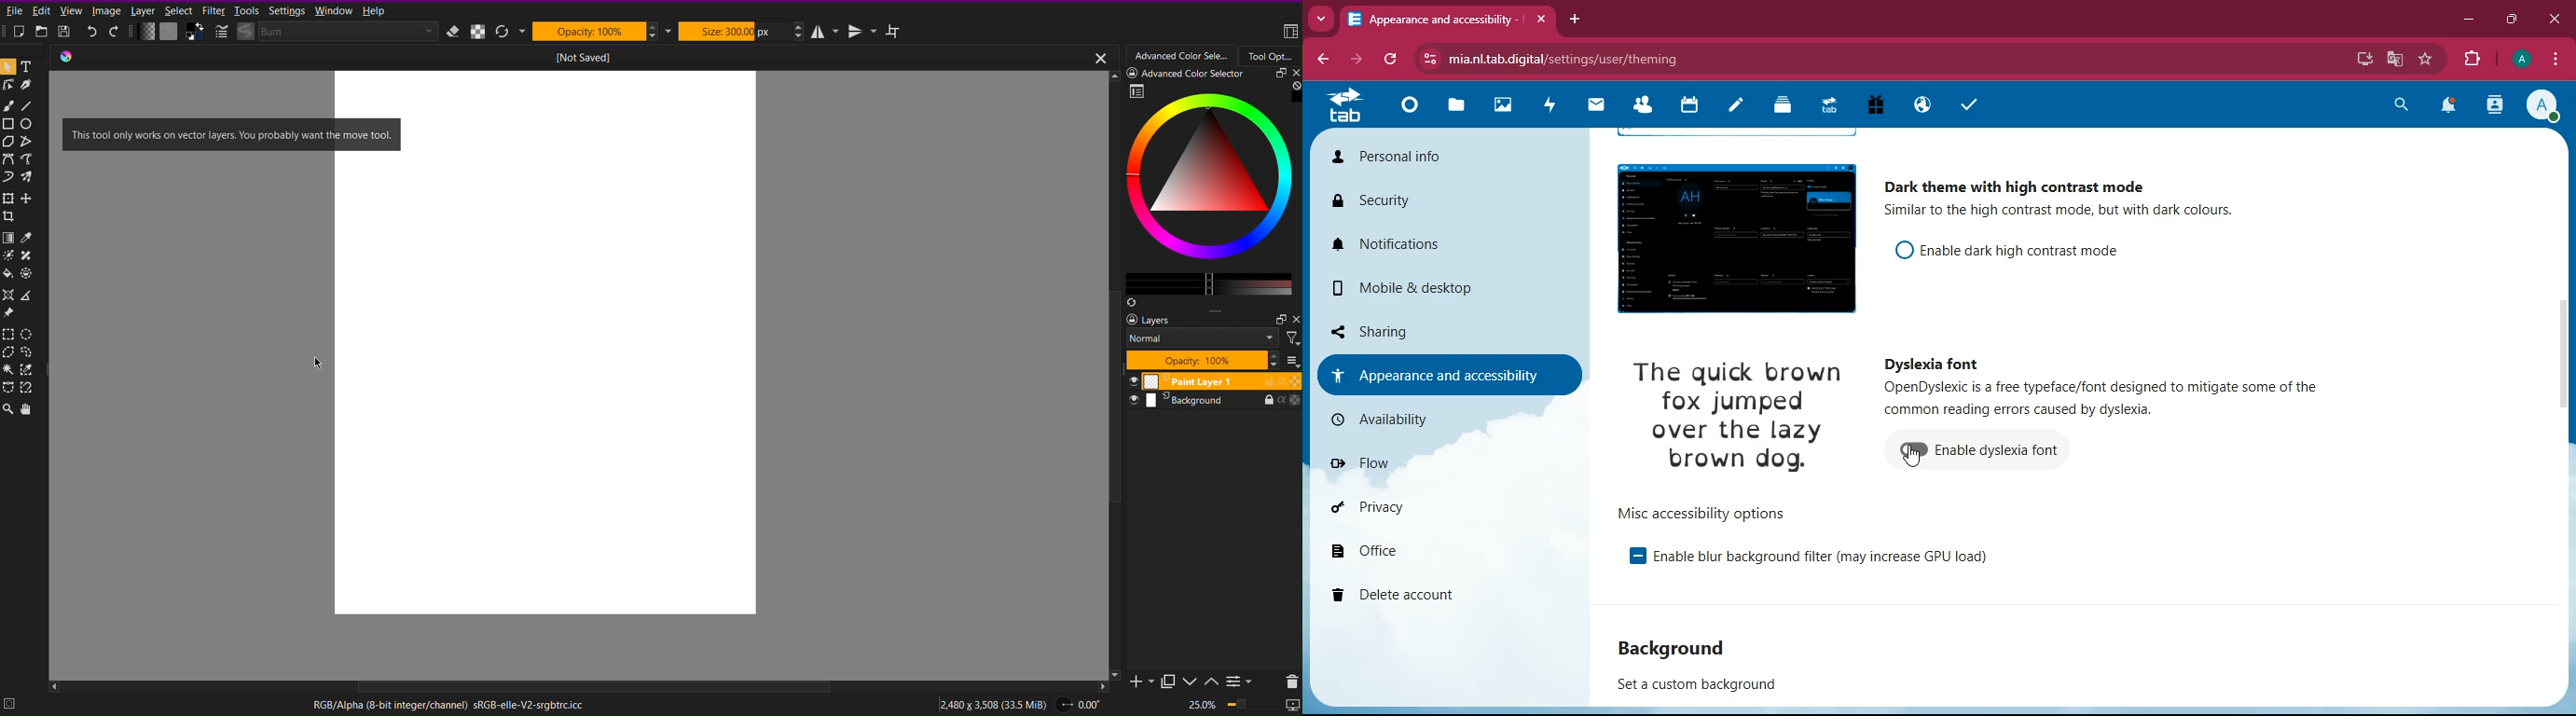 The width and height of the screenshot is (2576, 728). What do you see at coordinates (1321, 19) in the screenshot?
I see `more` at bounding box center [1321, 19].